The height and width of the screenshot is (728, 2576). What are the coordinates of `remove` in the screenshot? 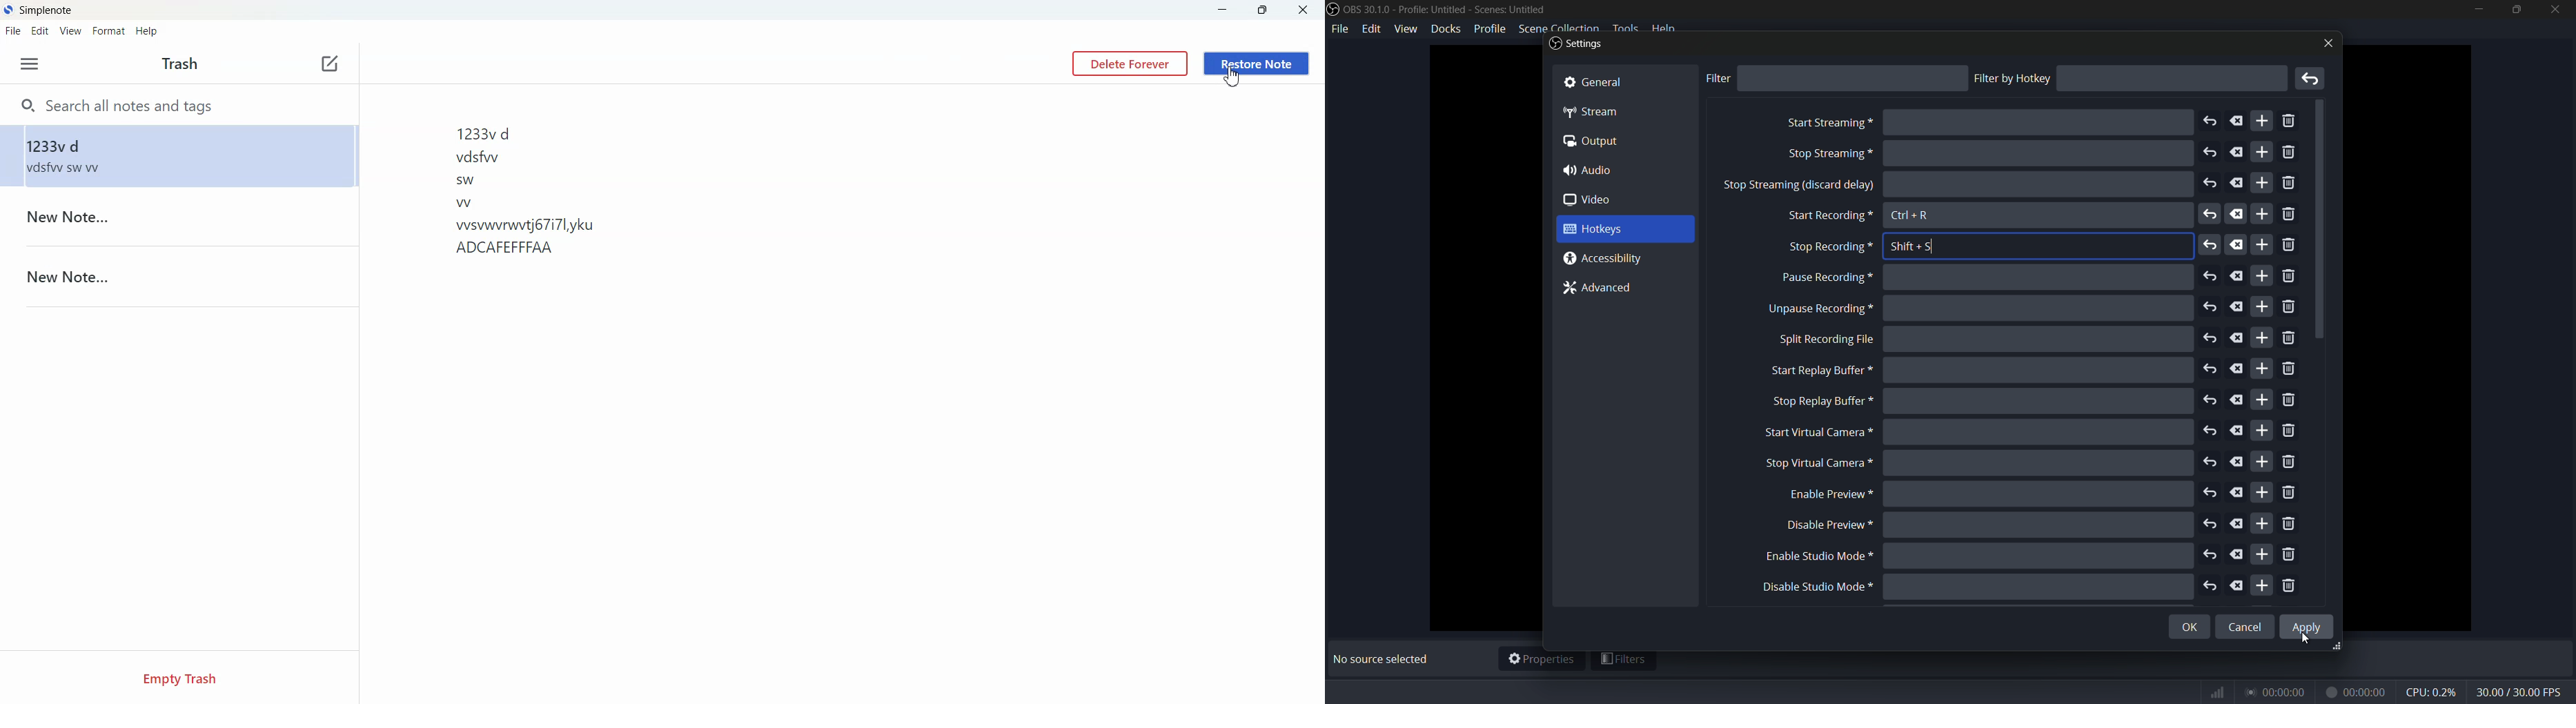 It's located at (2288, 278).